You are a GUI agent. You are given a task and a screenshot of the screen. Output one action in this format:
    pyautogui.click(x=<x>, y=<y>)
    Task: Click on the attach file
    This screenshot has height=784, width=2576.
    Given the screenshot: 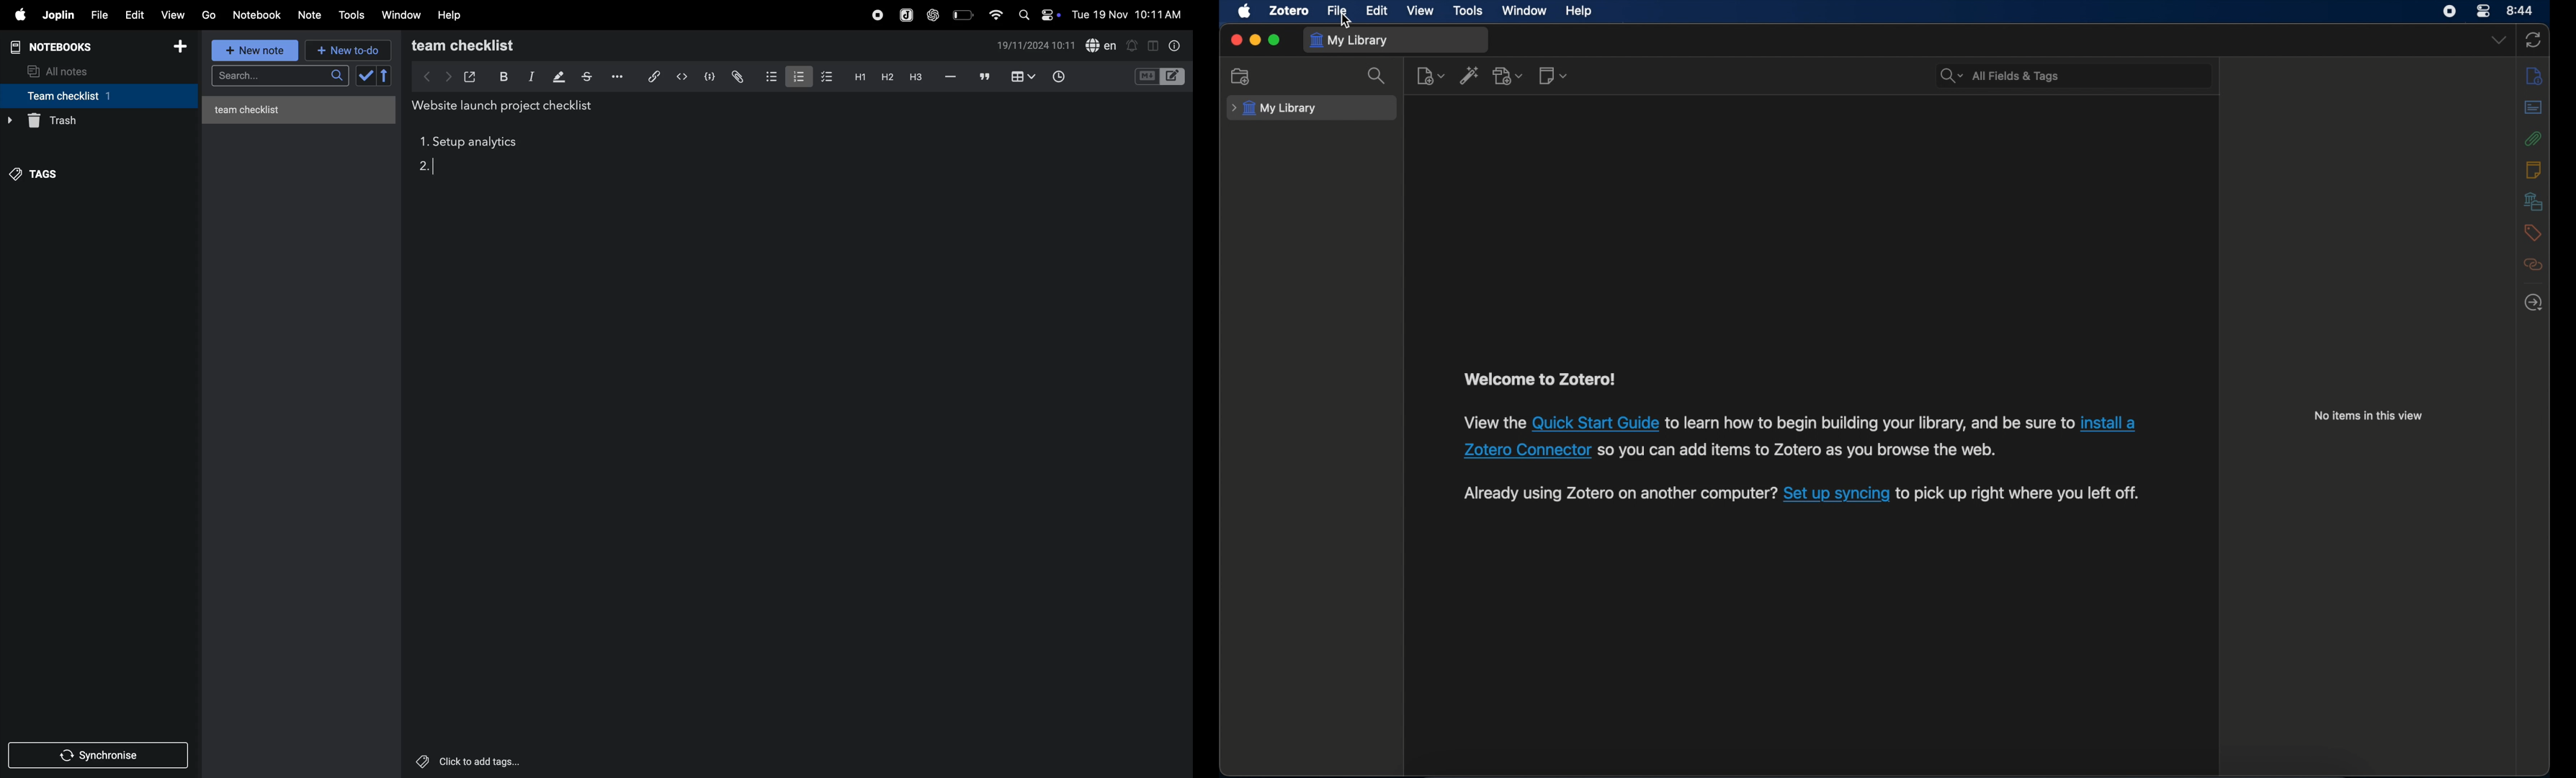 What is the action you would take?
    pyautogui.click(x=736, y=76)
    